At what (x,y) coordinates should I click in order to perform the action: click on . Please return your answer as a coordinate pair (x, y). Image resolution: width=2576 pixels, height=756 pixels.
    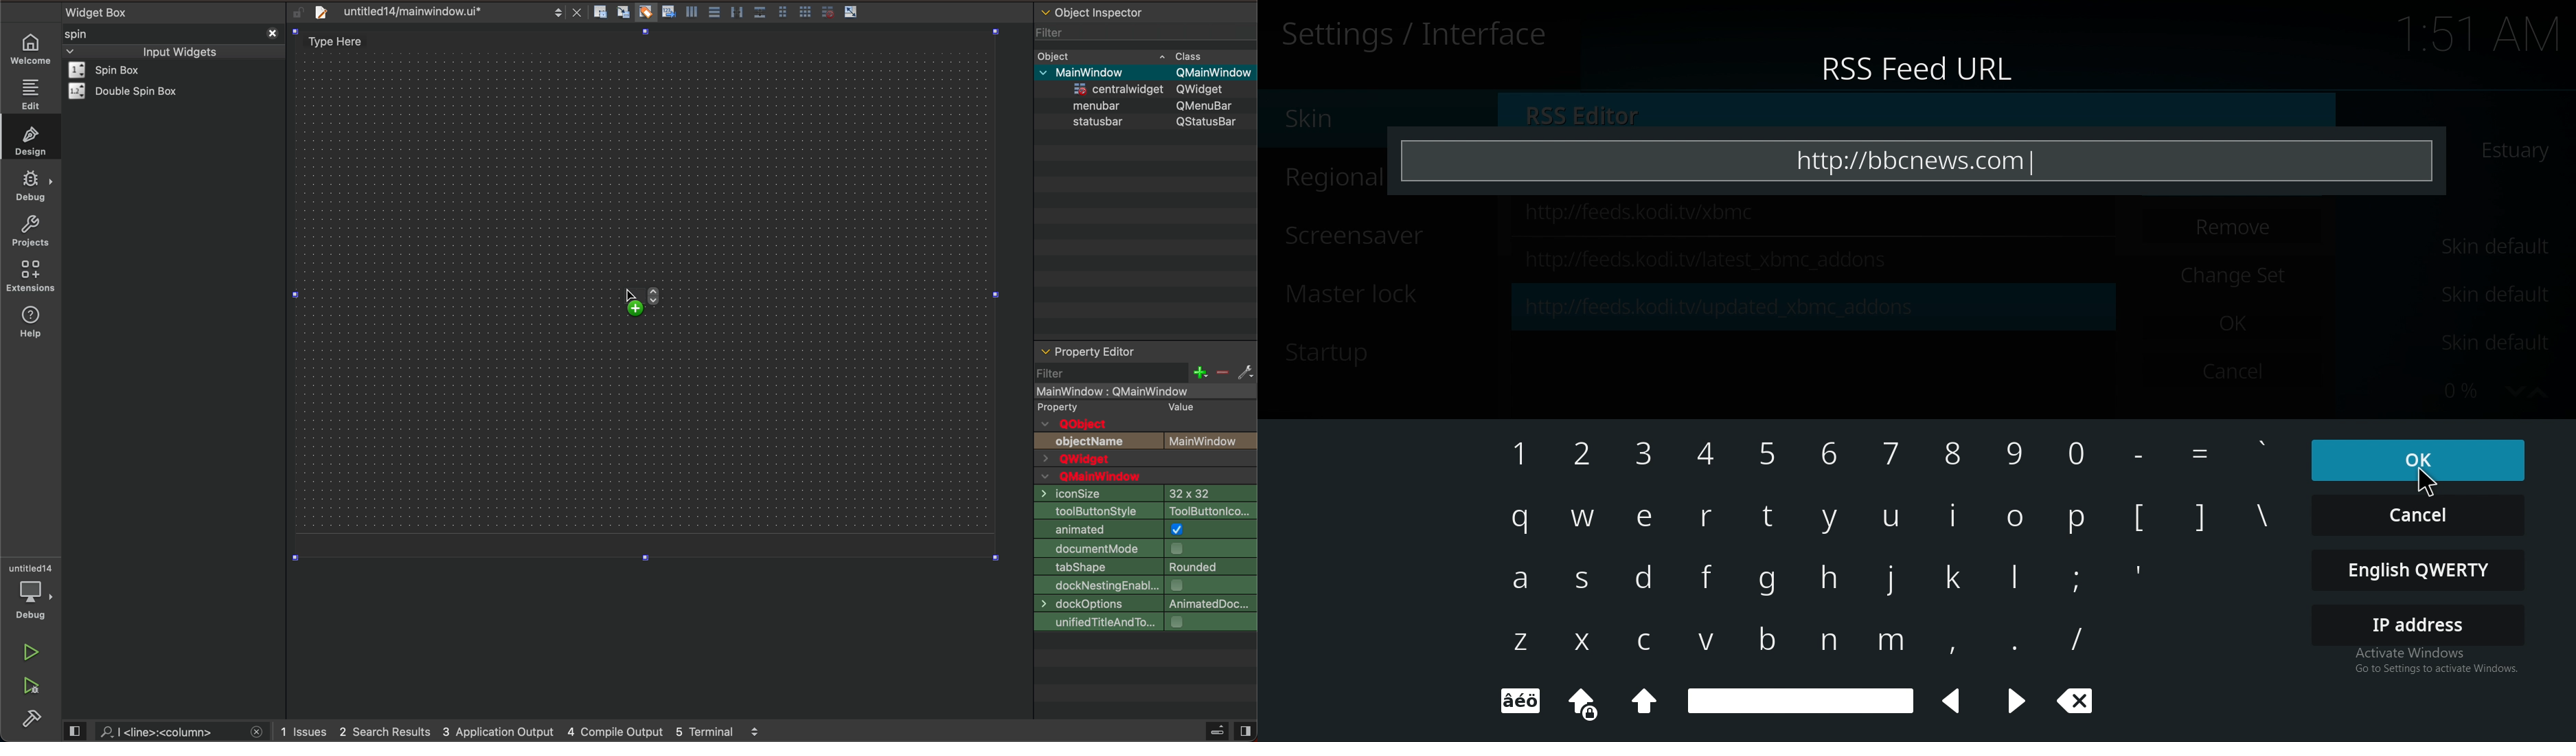
    Looking at the image, I should click on (1116, 87).